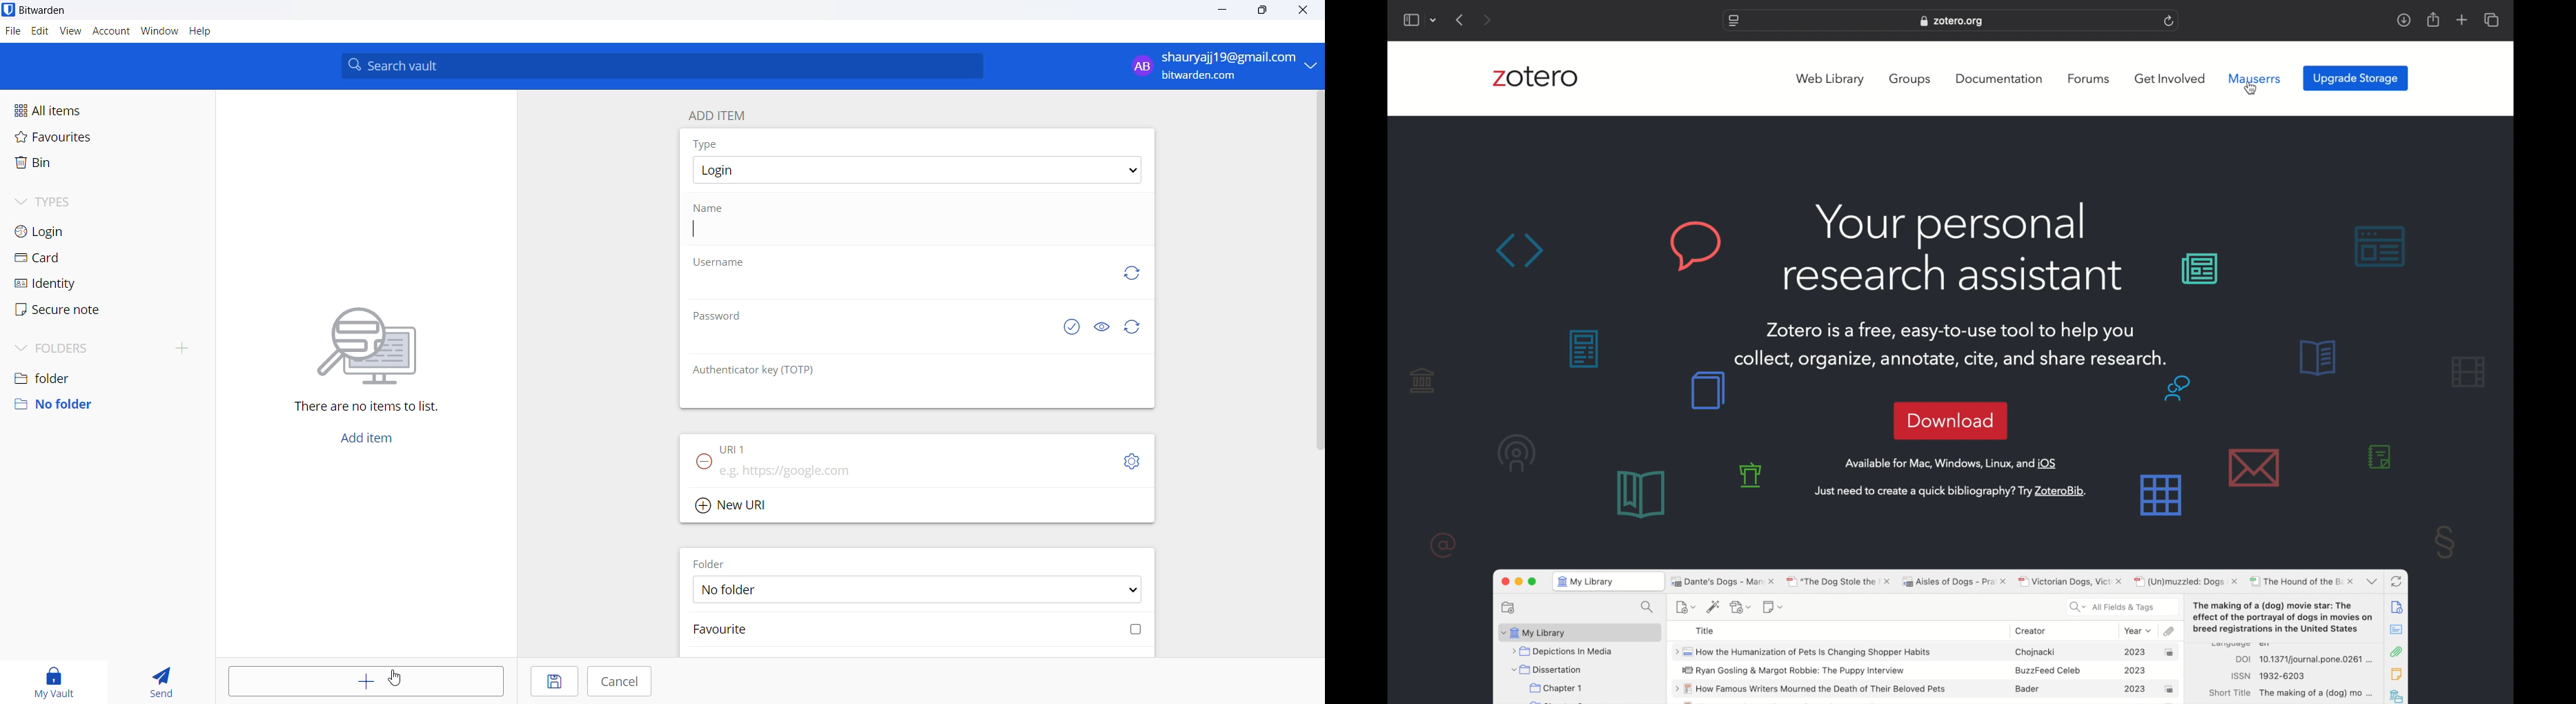 The image size is (2576, 728). What do you see at coordinates (2362, 411) in the screenshot?
I see `background graphics` at bounding box center [2362, 411].